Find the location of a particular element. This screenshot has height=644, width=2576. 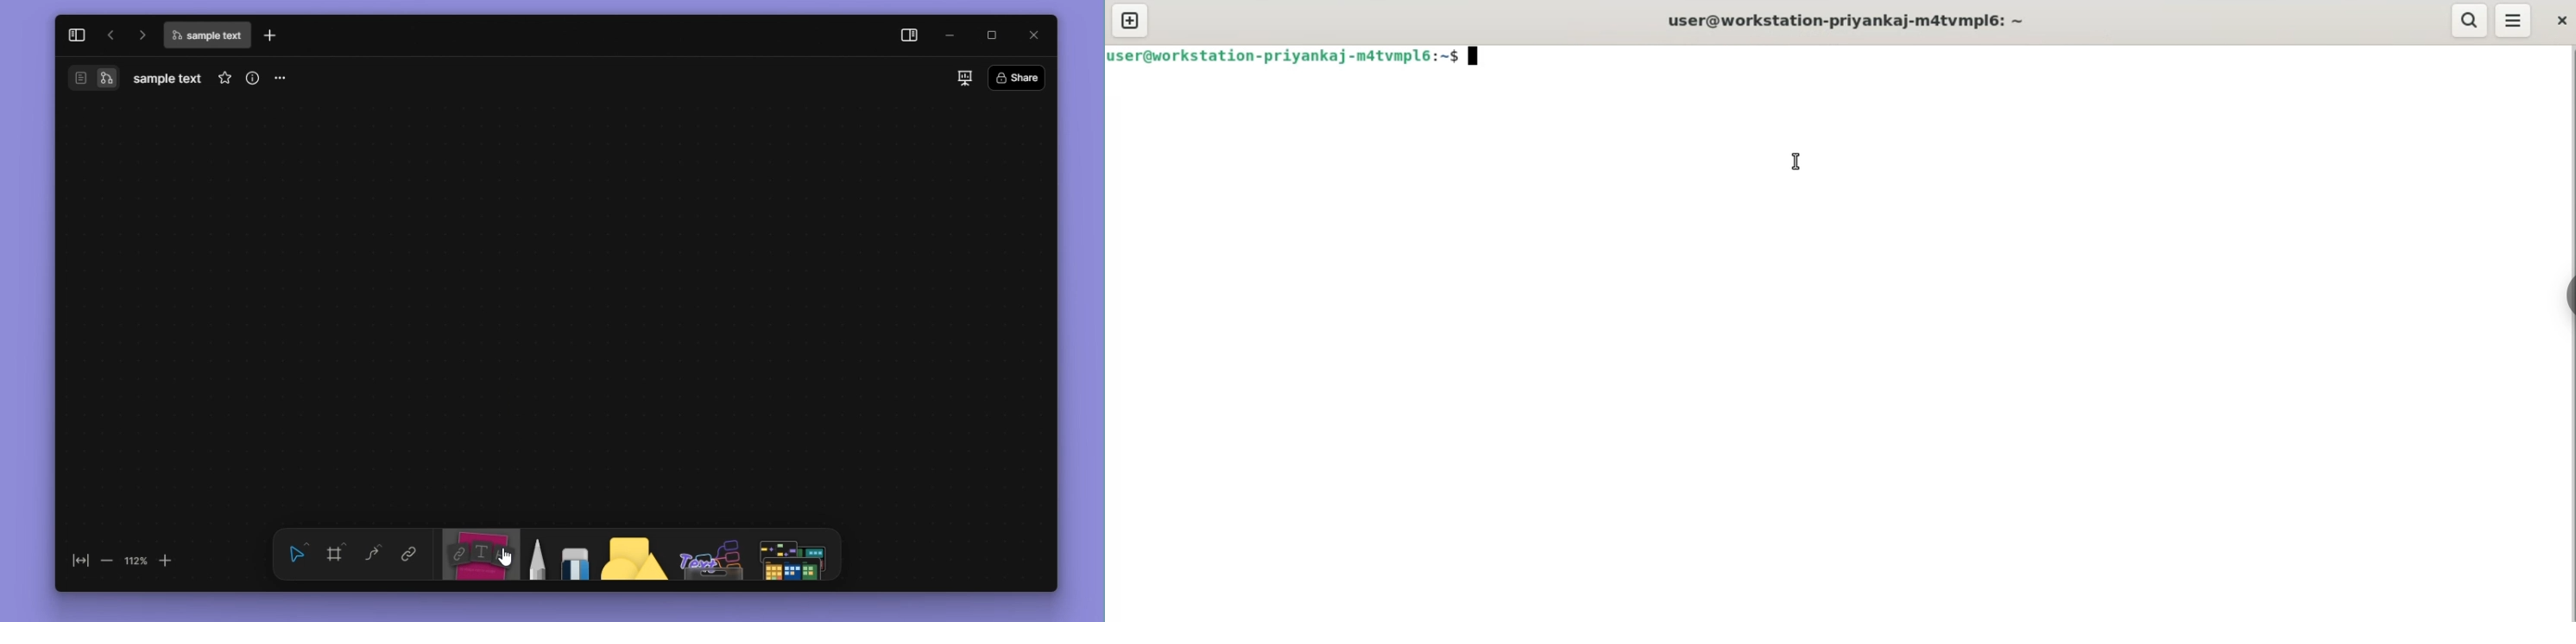

zoom in is located at coordinates (165, 562).